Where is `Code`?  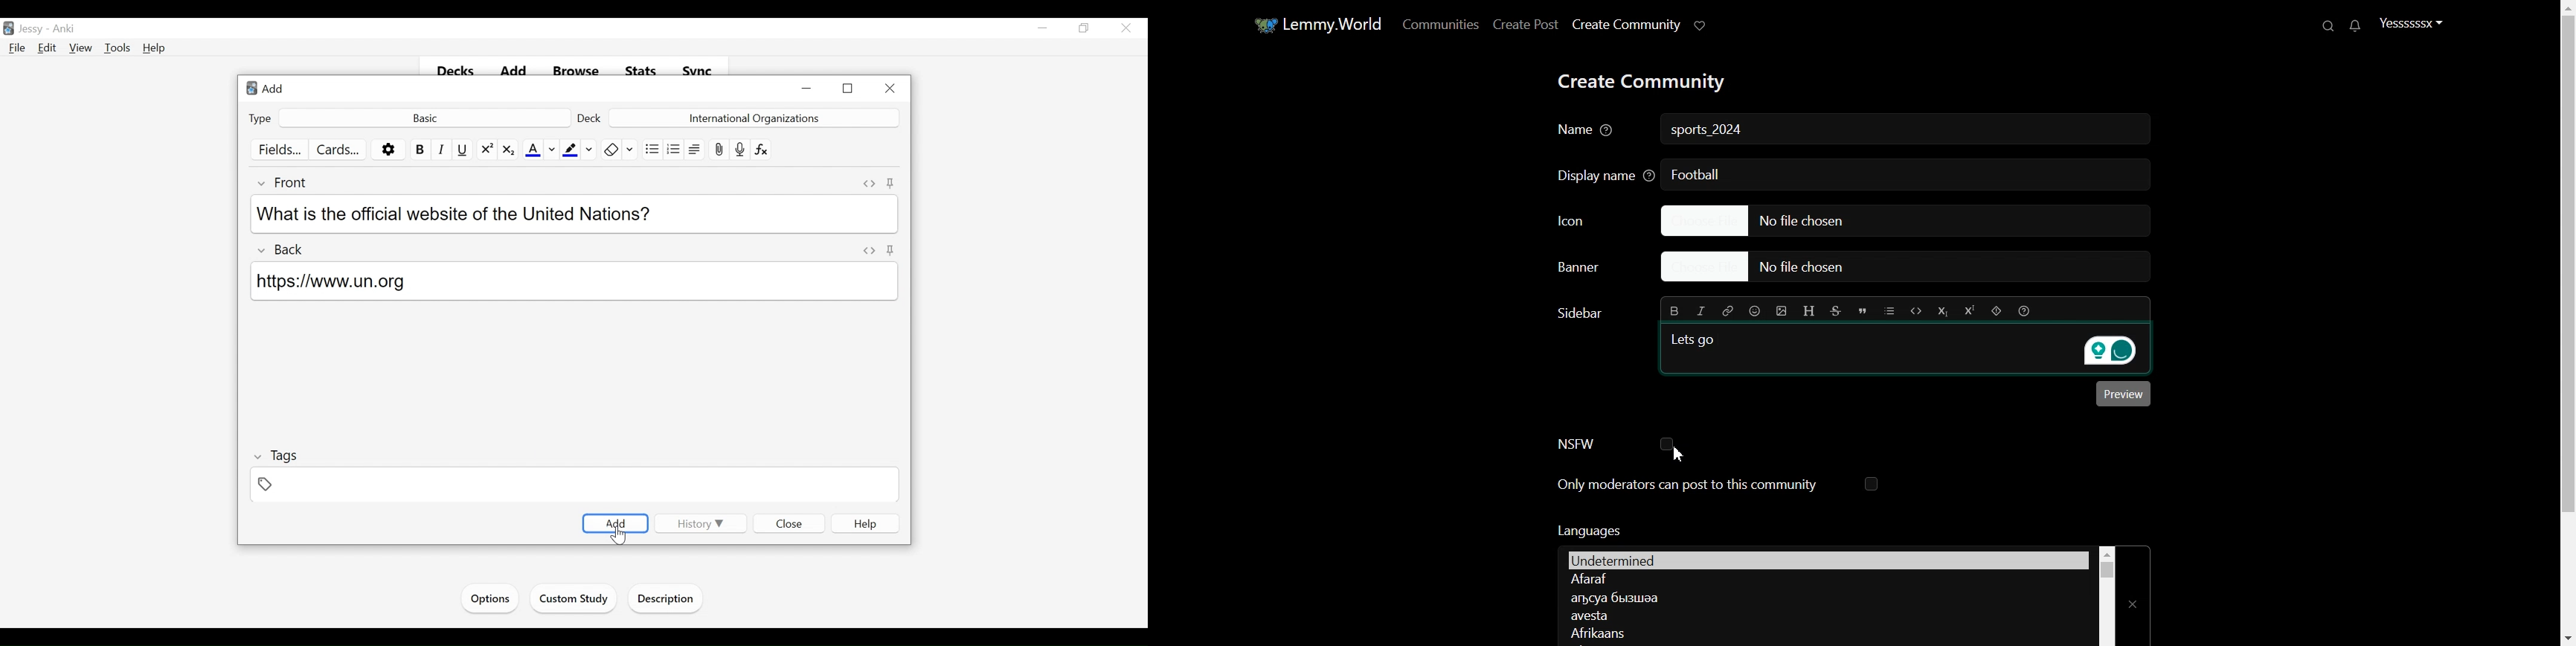 Code is located at coordinates (1916, 310).